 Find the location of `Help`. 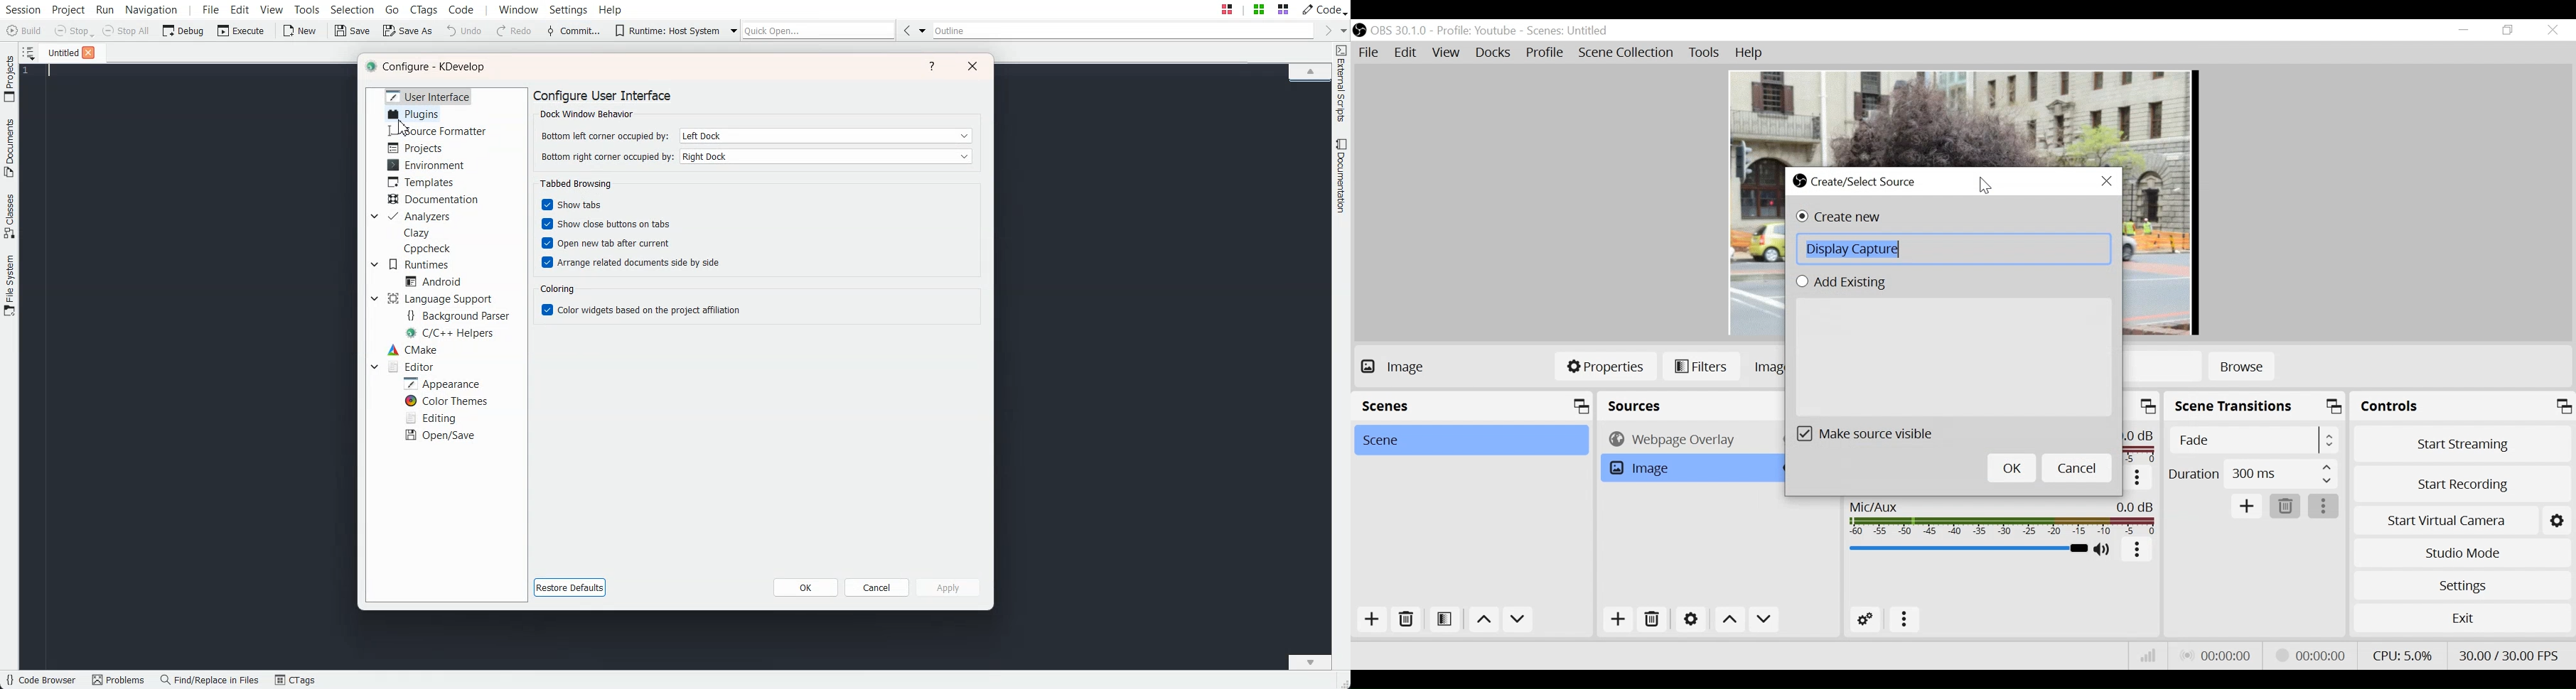

Help is located at coordinates (611, 9).